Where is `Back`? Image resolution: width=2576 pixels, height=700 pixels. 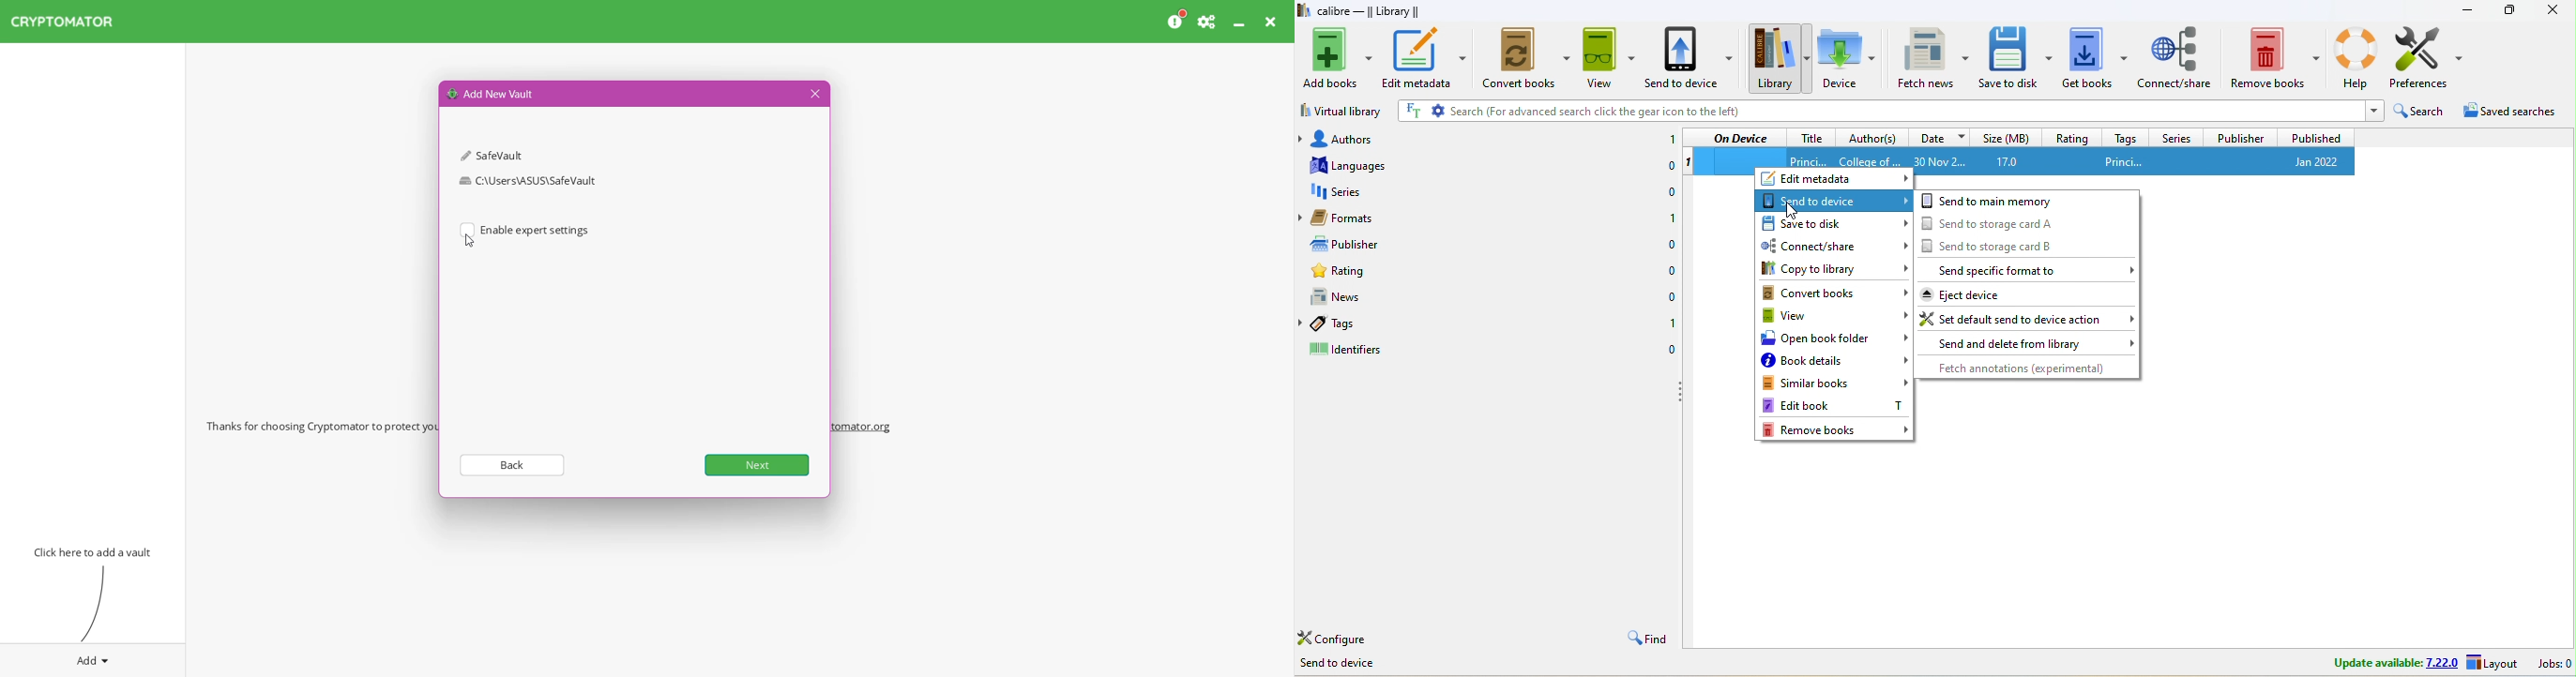 Back is located at coordinates (511, 464).